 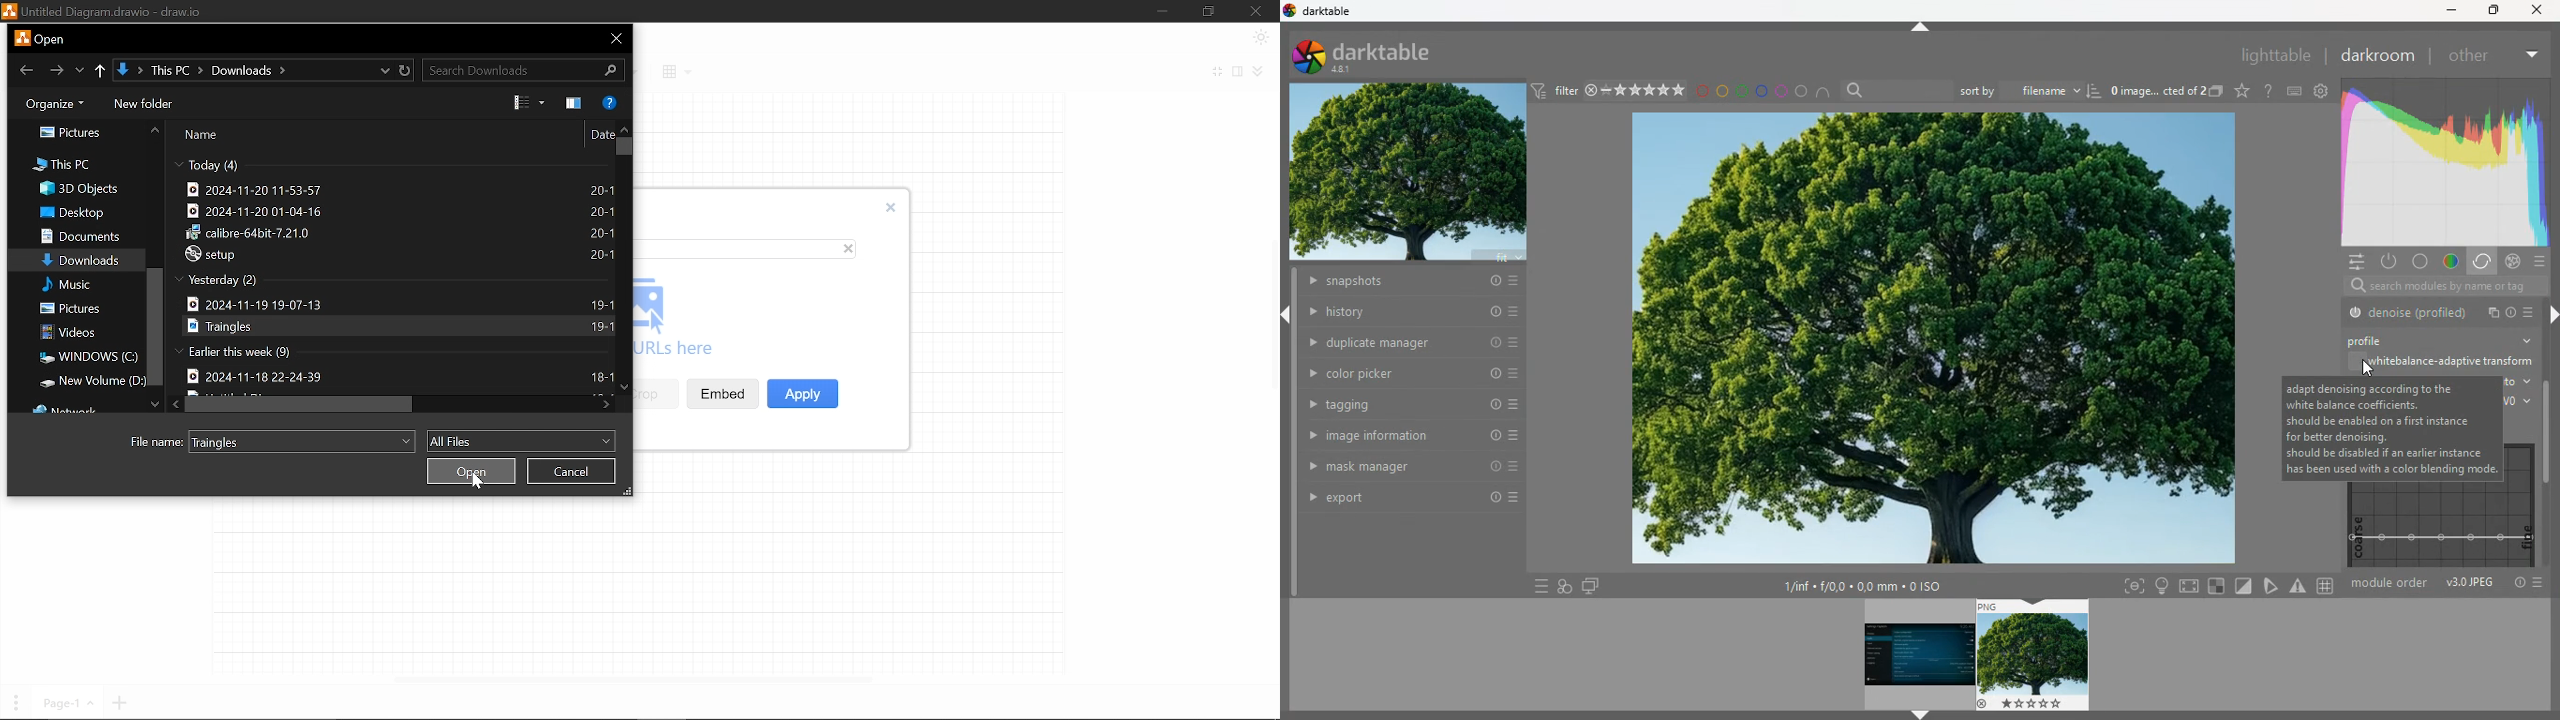 What do you see at coordinates (604, 190) in the screenshot?
I see `20-1` at bounding box center [604, 190].